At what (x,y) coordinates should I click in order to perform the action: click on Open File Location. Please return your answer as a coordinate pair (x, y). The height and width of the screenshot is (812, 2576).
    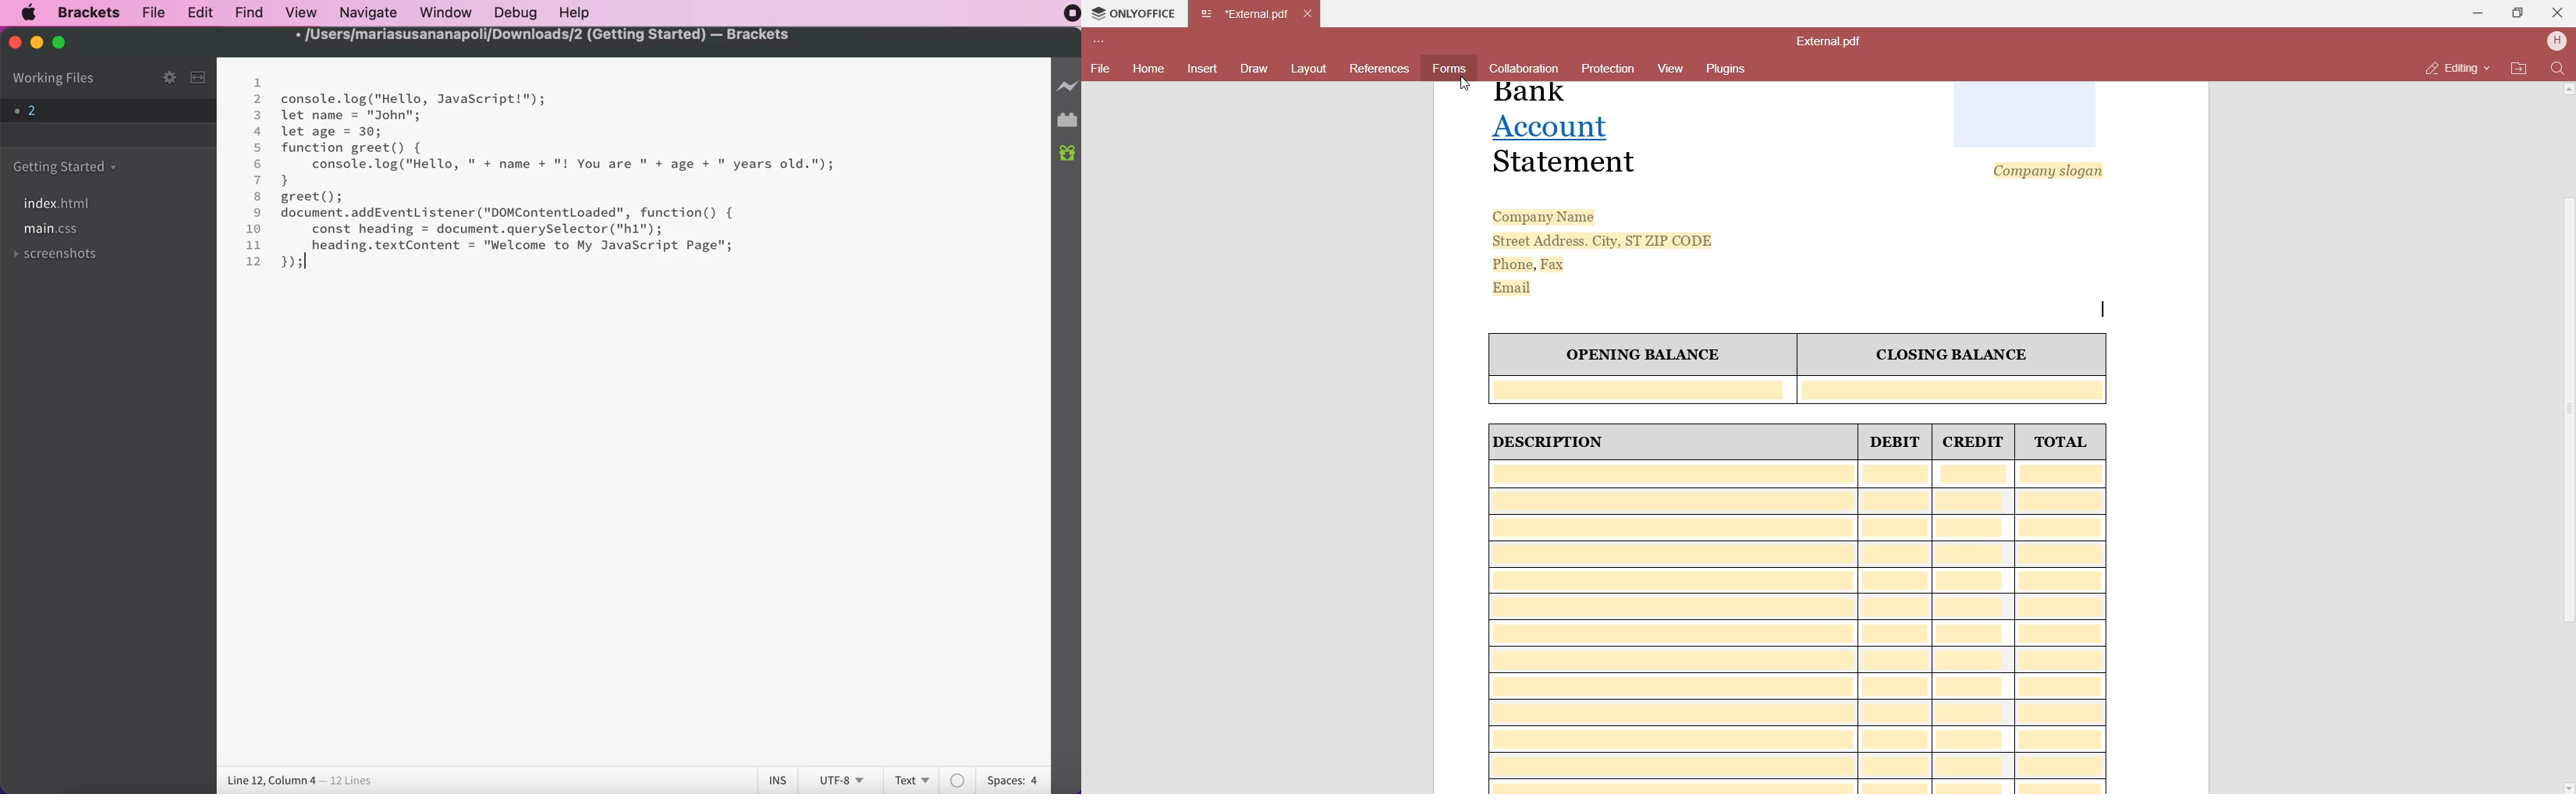
    Looking at the image, I should click on (2519, 68).